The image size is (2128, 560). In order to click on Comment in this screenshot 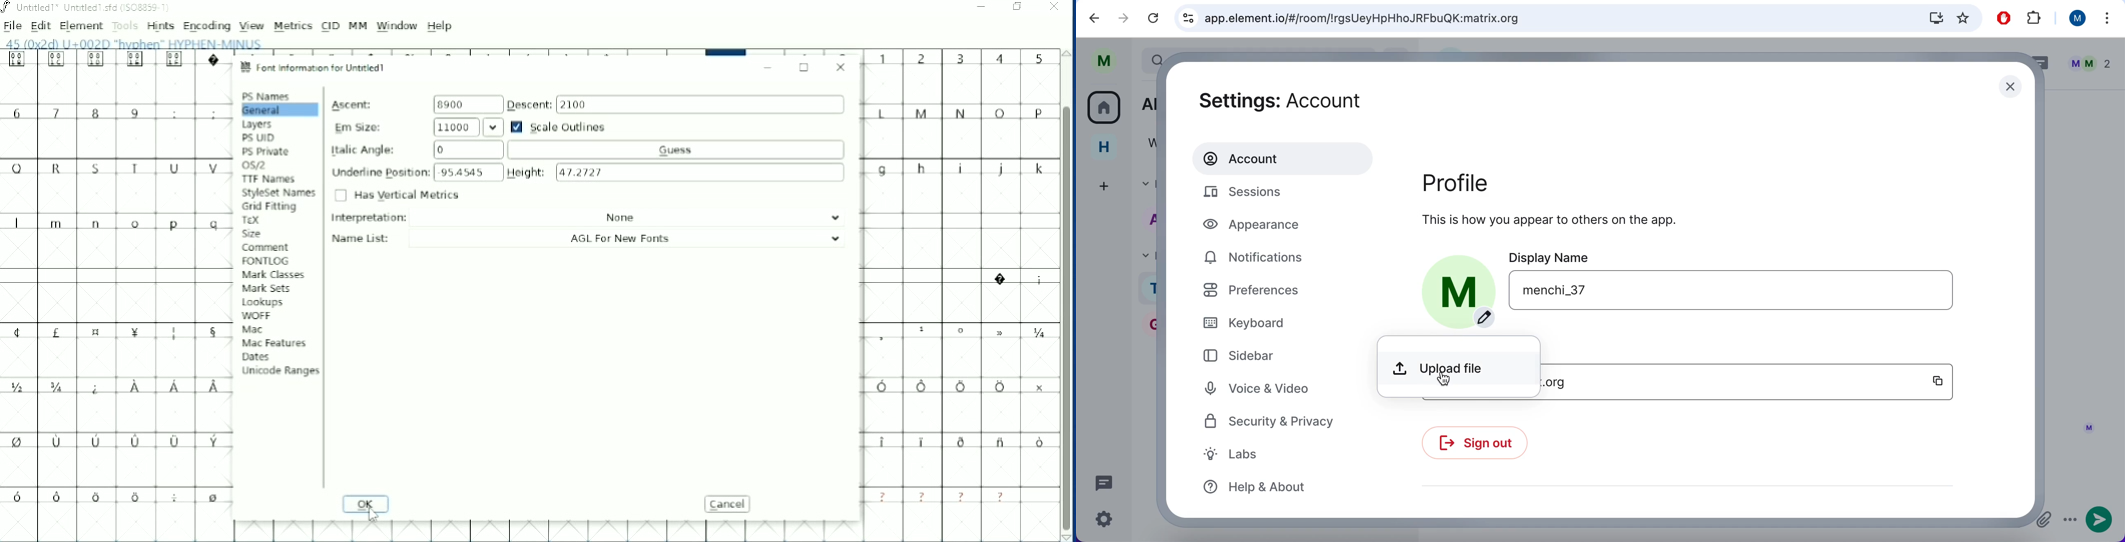, I will do `click(265, 247)`.